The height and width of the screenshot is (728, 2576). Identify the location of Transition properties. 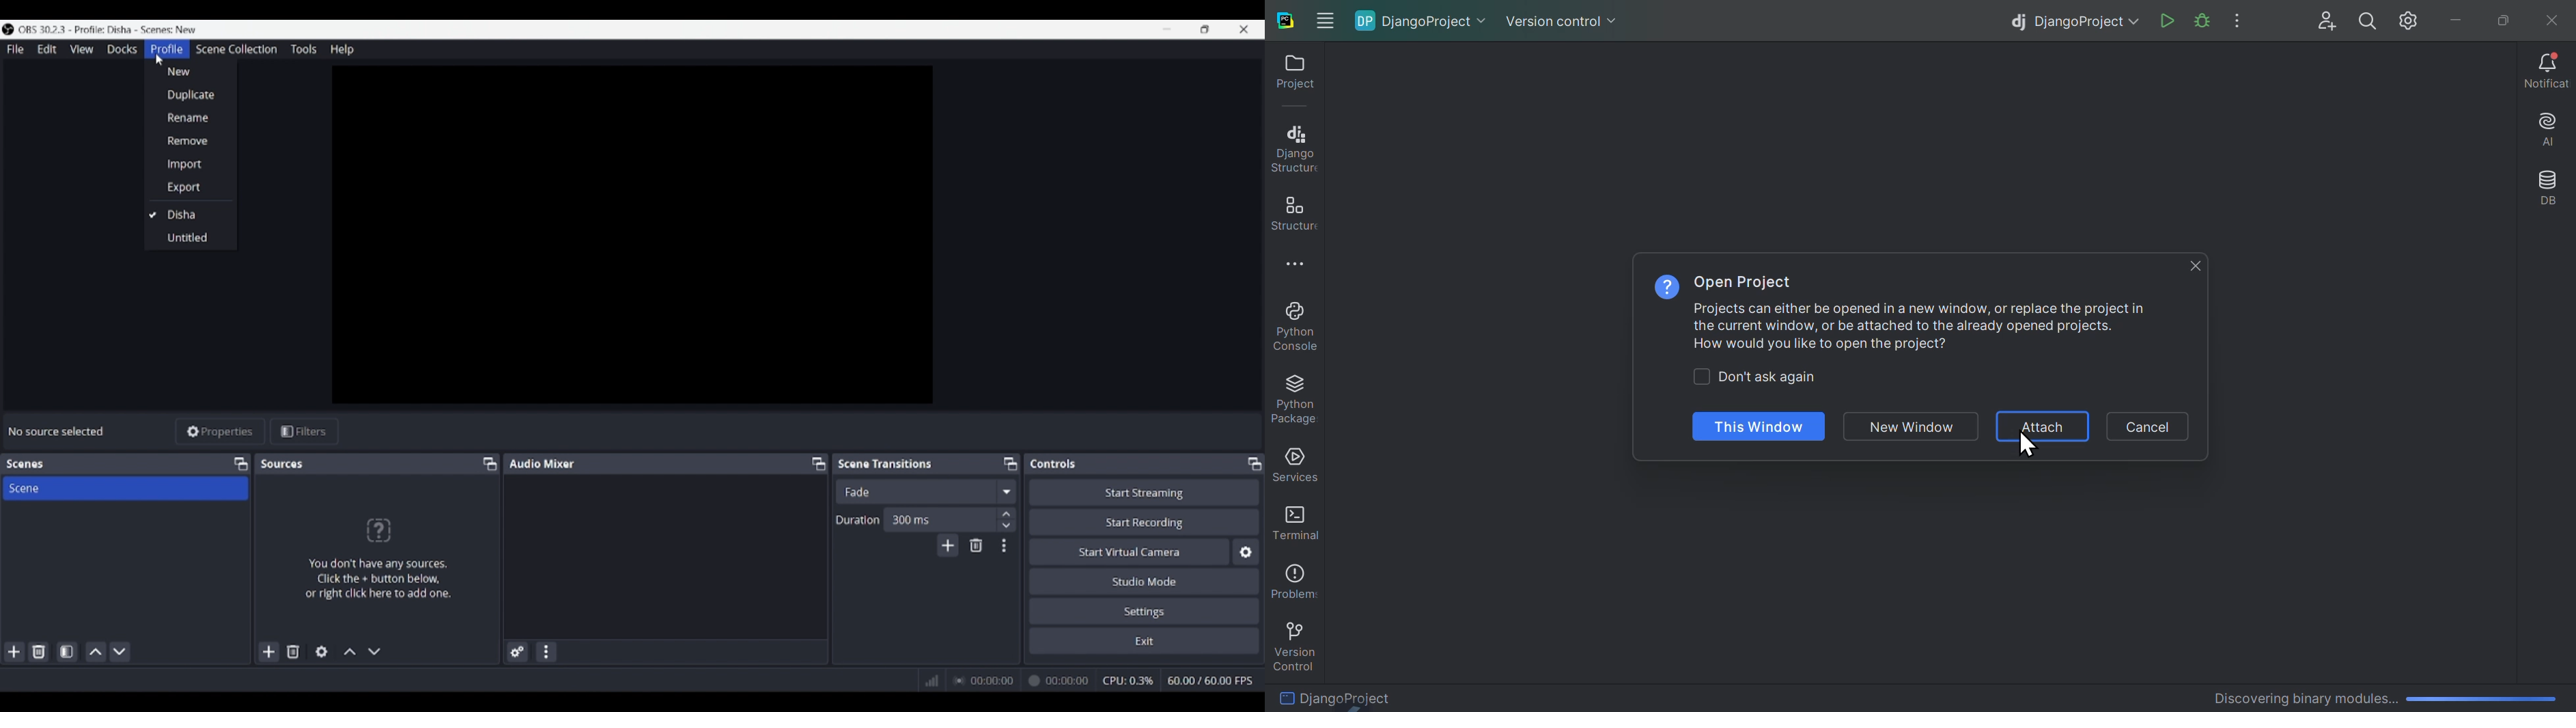
(1004, 546).